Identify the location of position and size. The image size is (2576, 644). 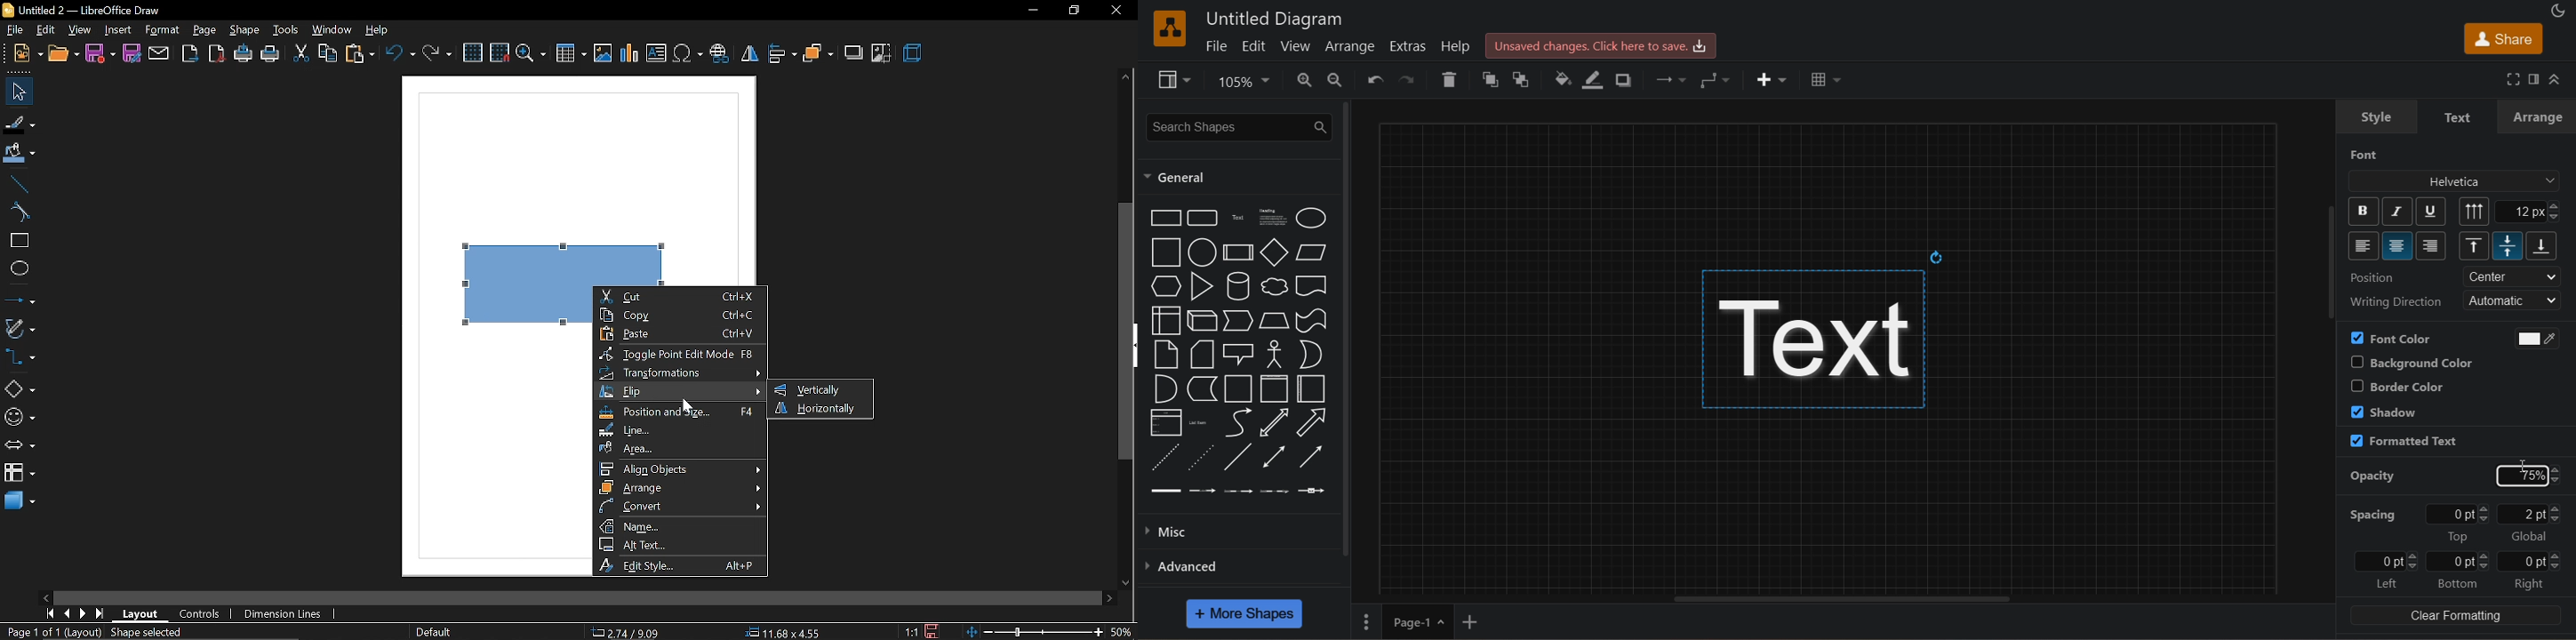
(680, 413).